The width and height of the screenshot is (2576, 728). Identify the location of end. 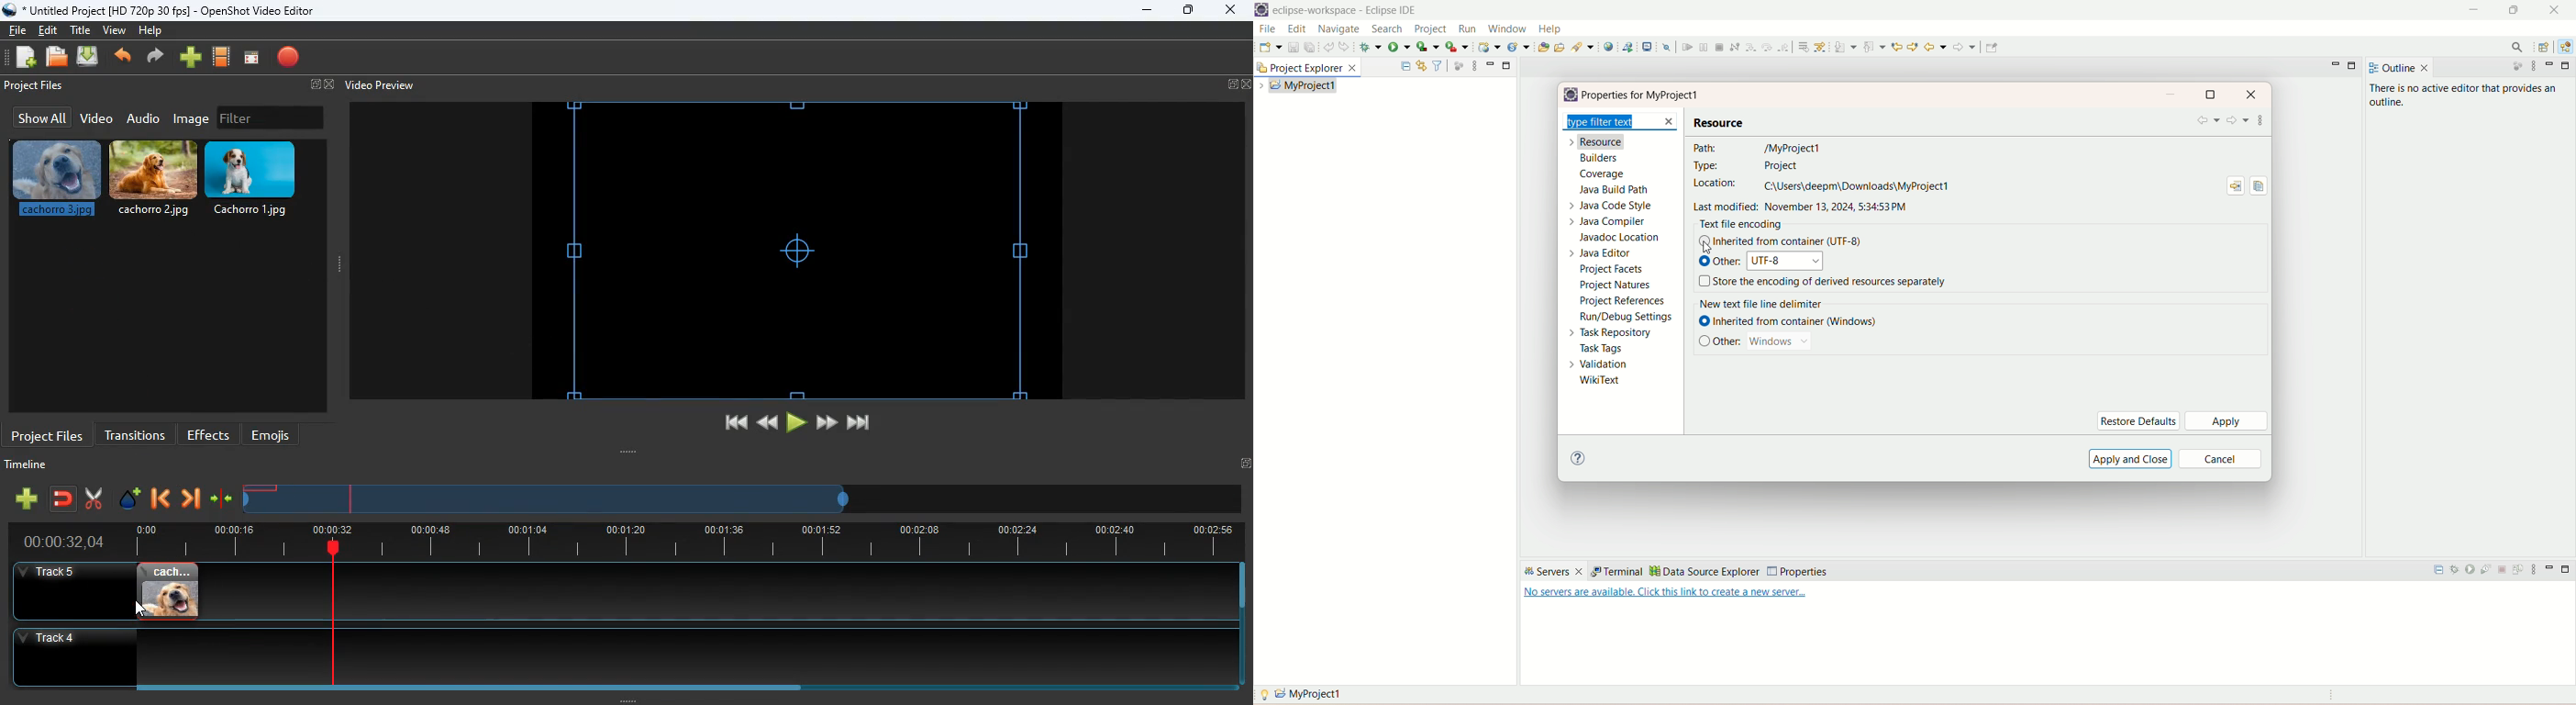
(861, 426).